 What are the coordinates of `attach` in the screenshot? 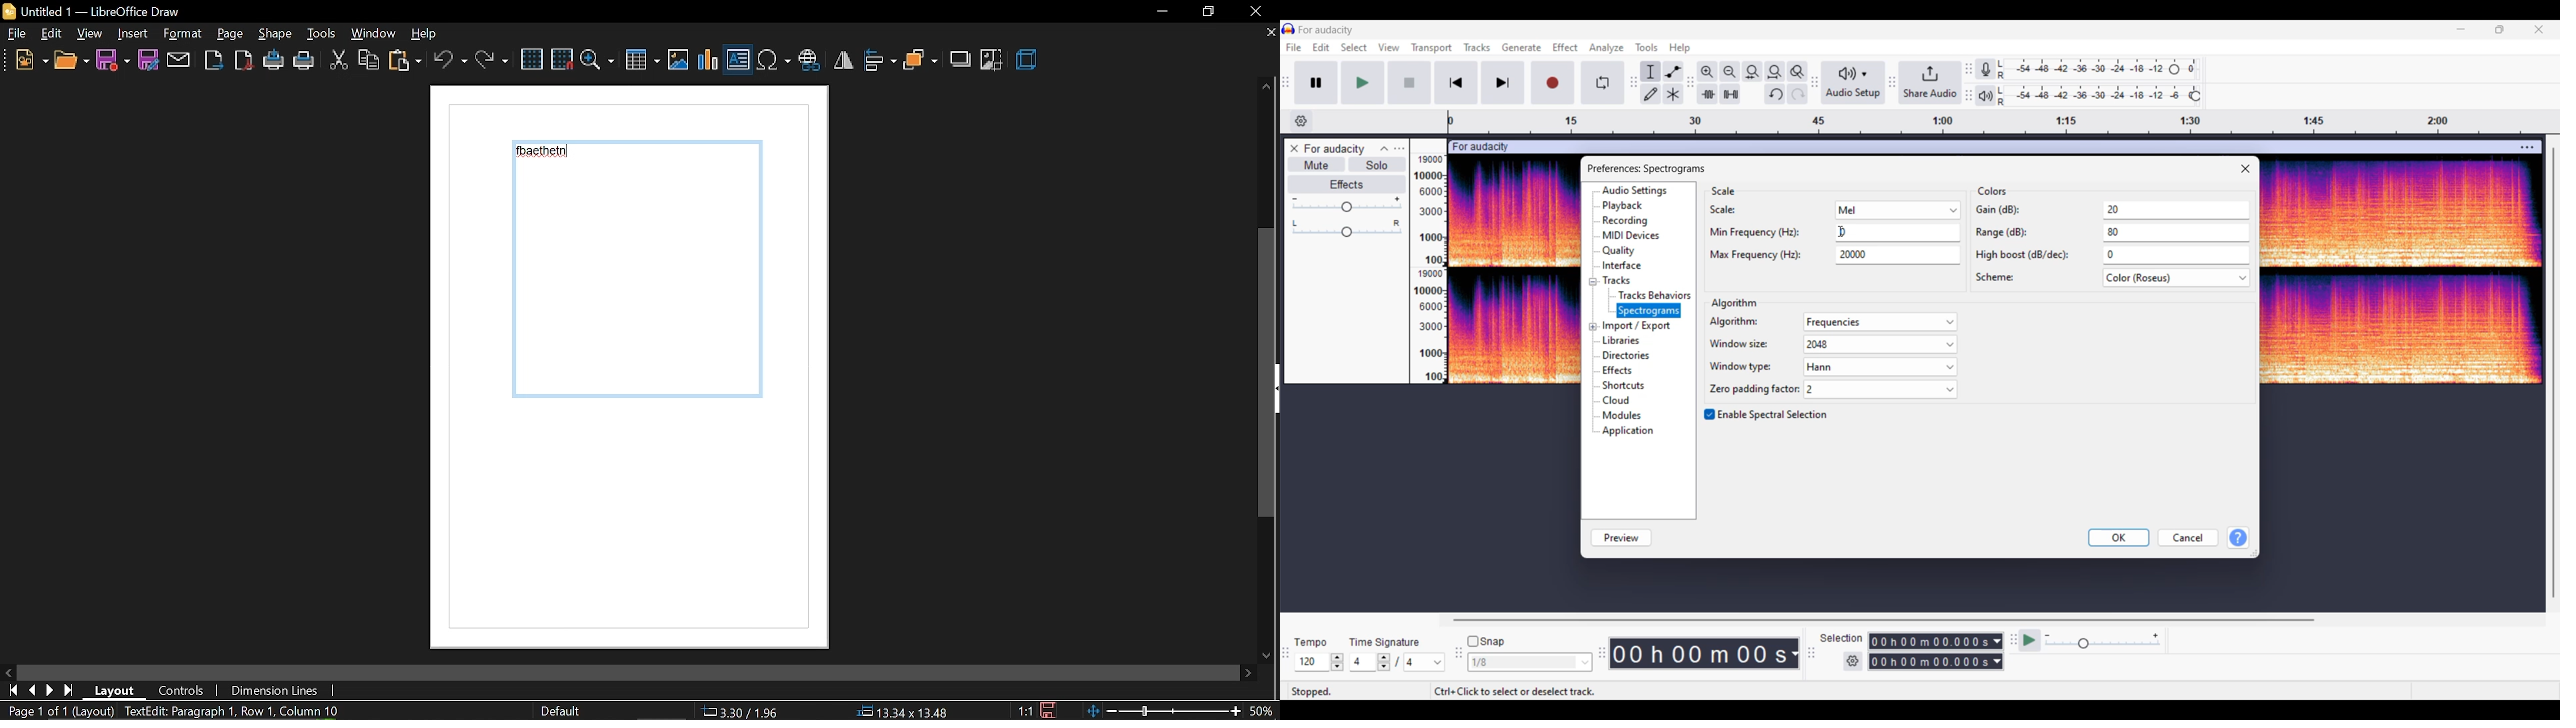 It's located at (178, 61).